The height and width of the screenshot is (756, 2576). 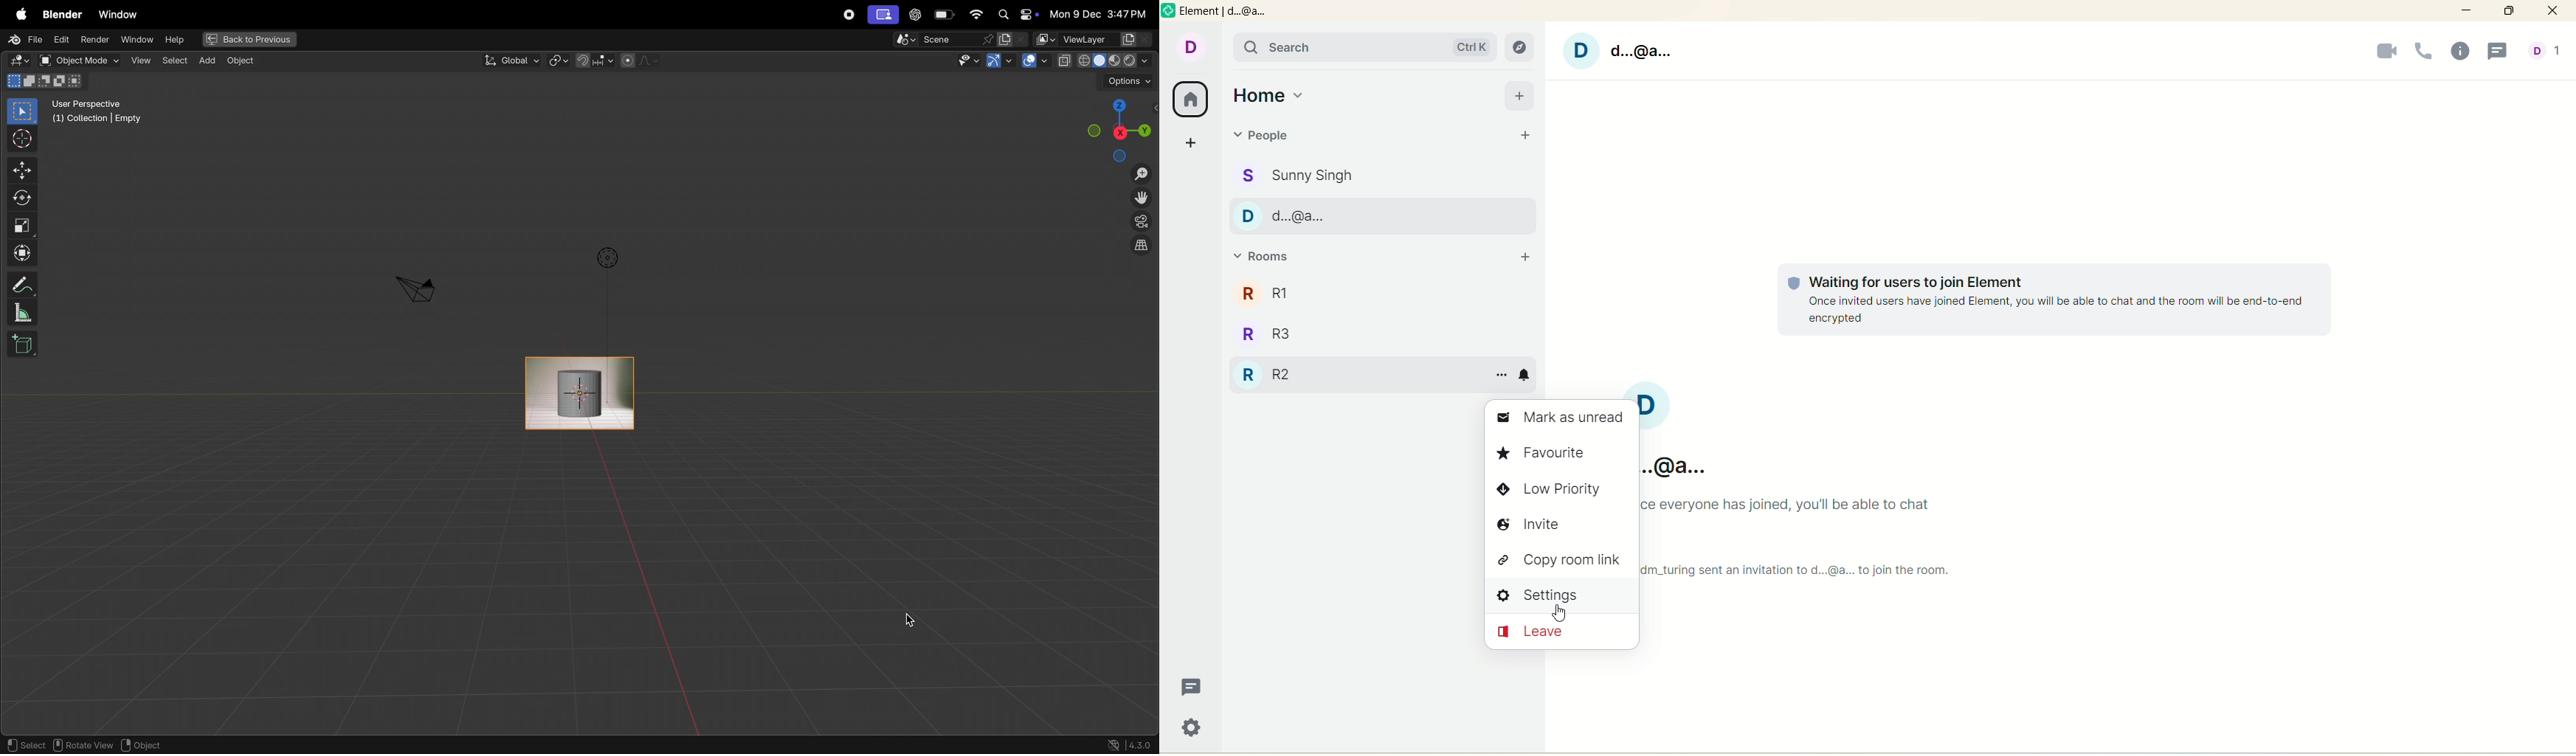 I want to click on R1, so click(x=1379, y=294).